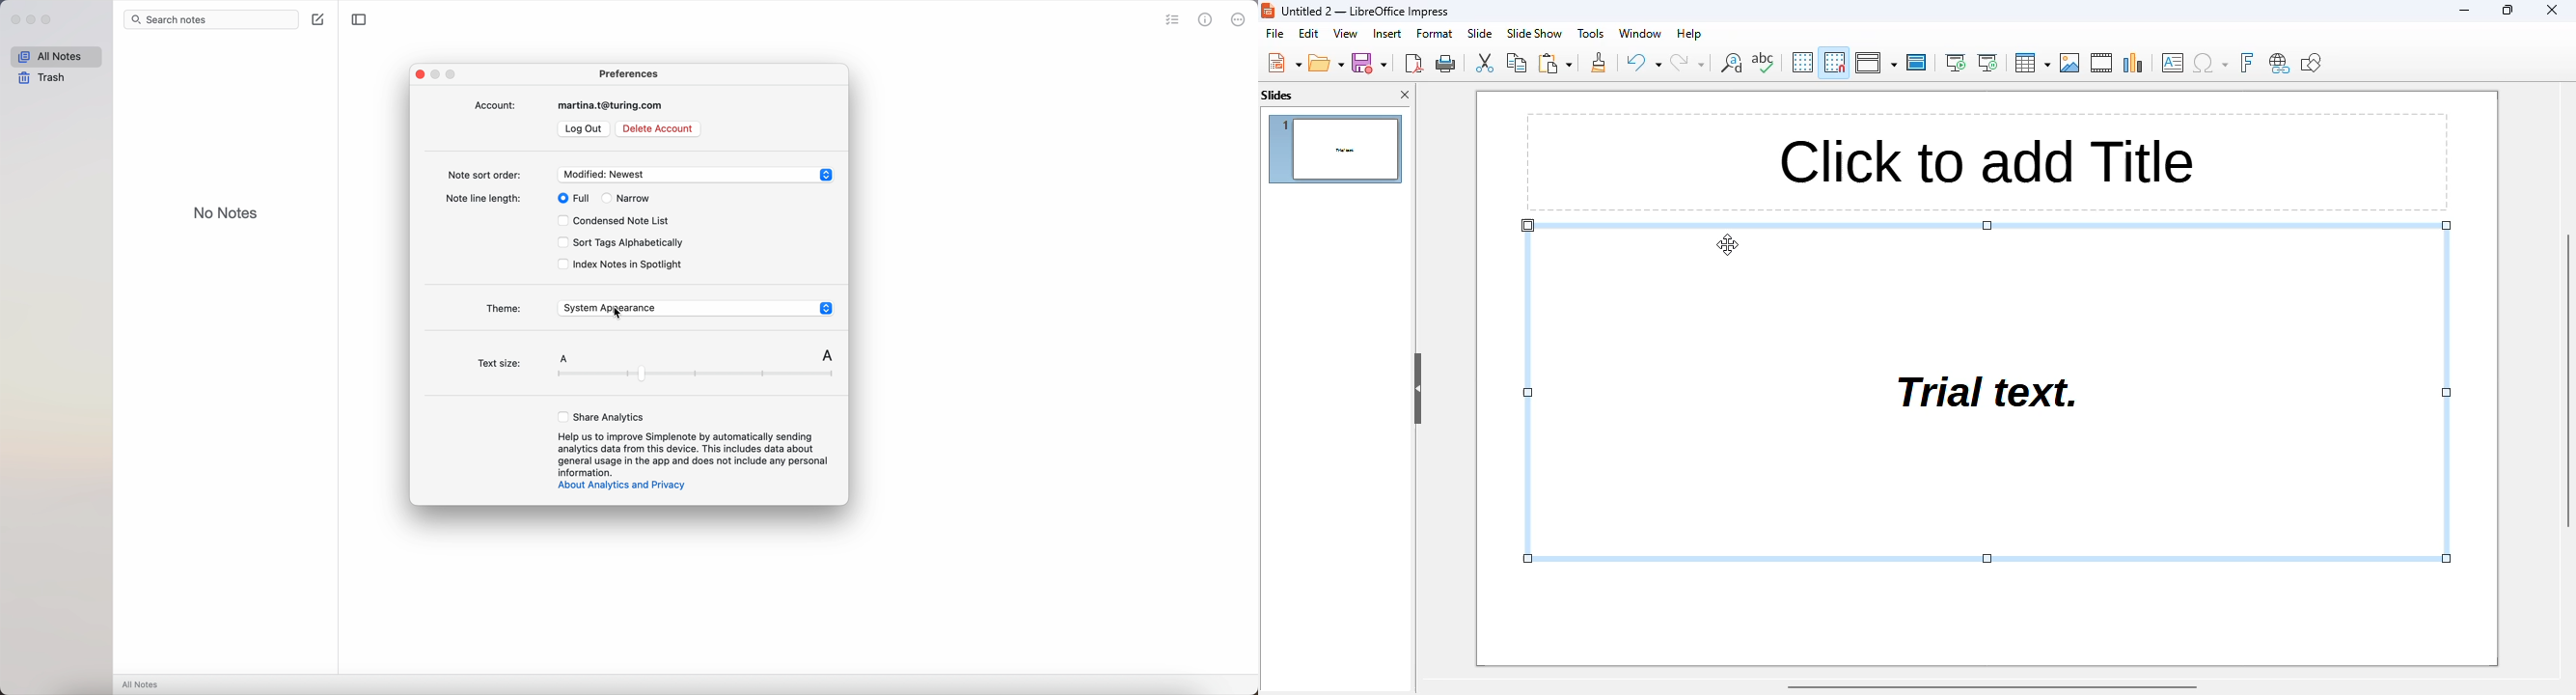  Describe the element at coordinates (2567, 378) in the screenshot. I see `vertical scroll bar` at that location.